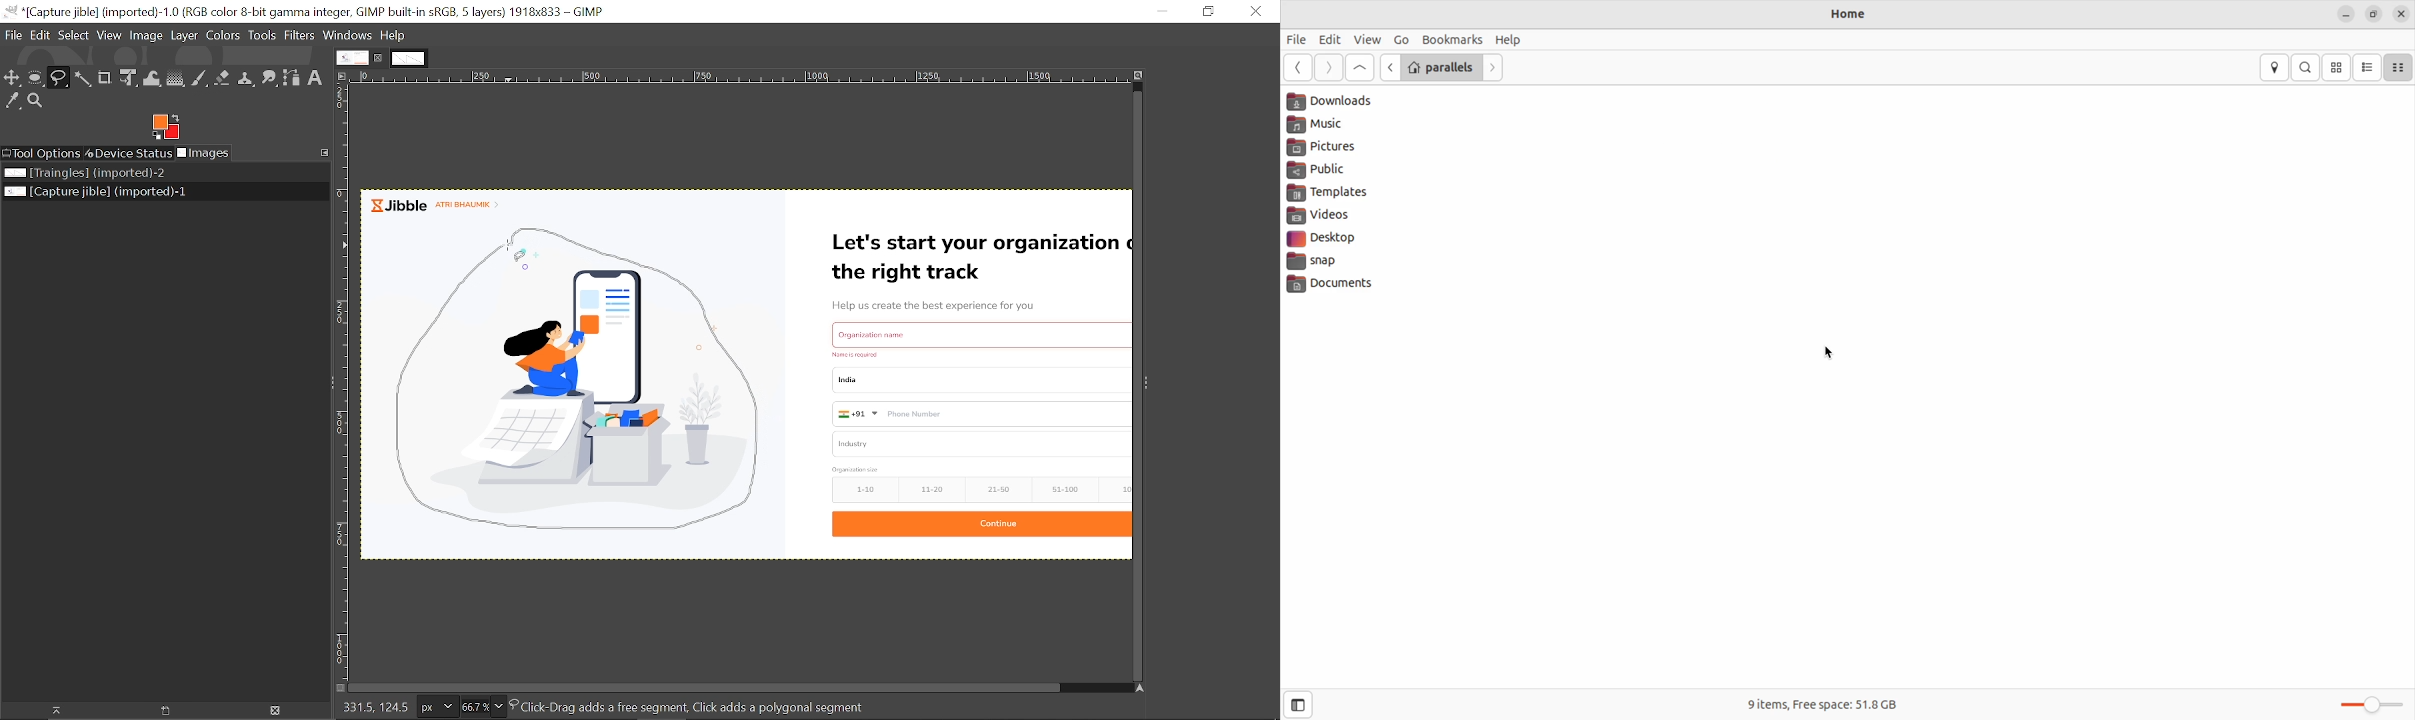 This screenshot has width=2436, height=728. Describe the element at coordinates (702, 688) in the screenshot. I see `Horizontal scrollbar` at that location.